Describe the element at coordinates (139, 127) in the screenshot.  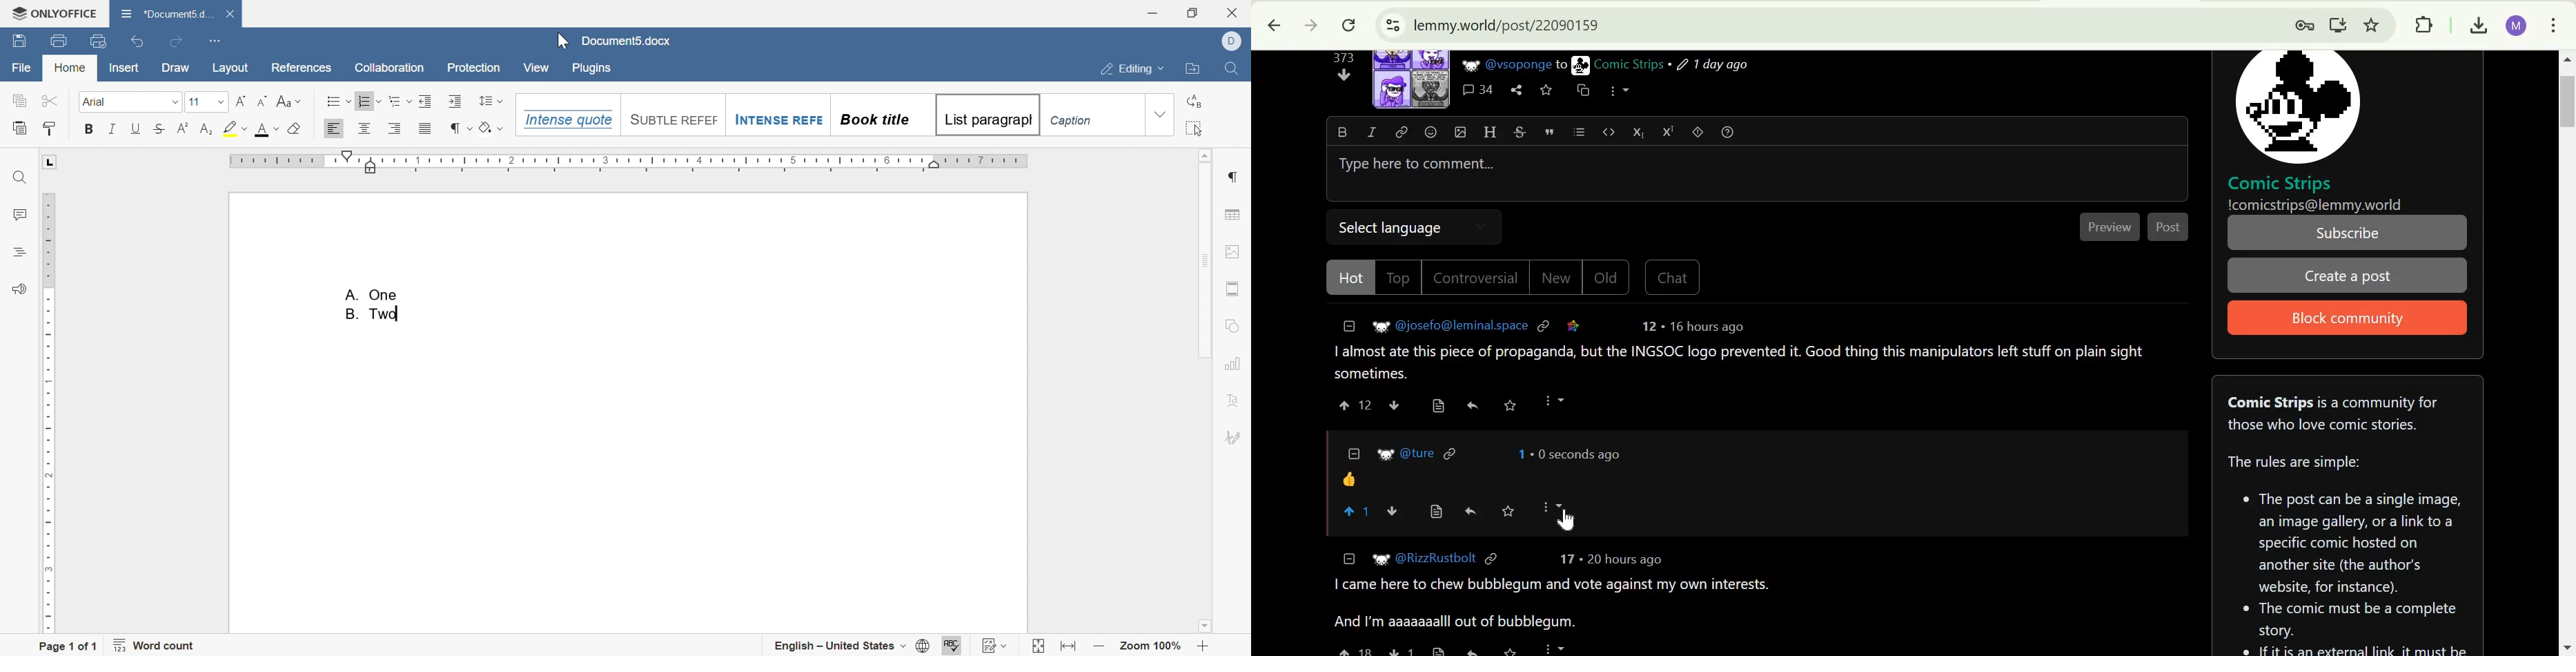
I see `underline` at that location.